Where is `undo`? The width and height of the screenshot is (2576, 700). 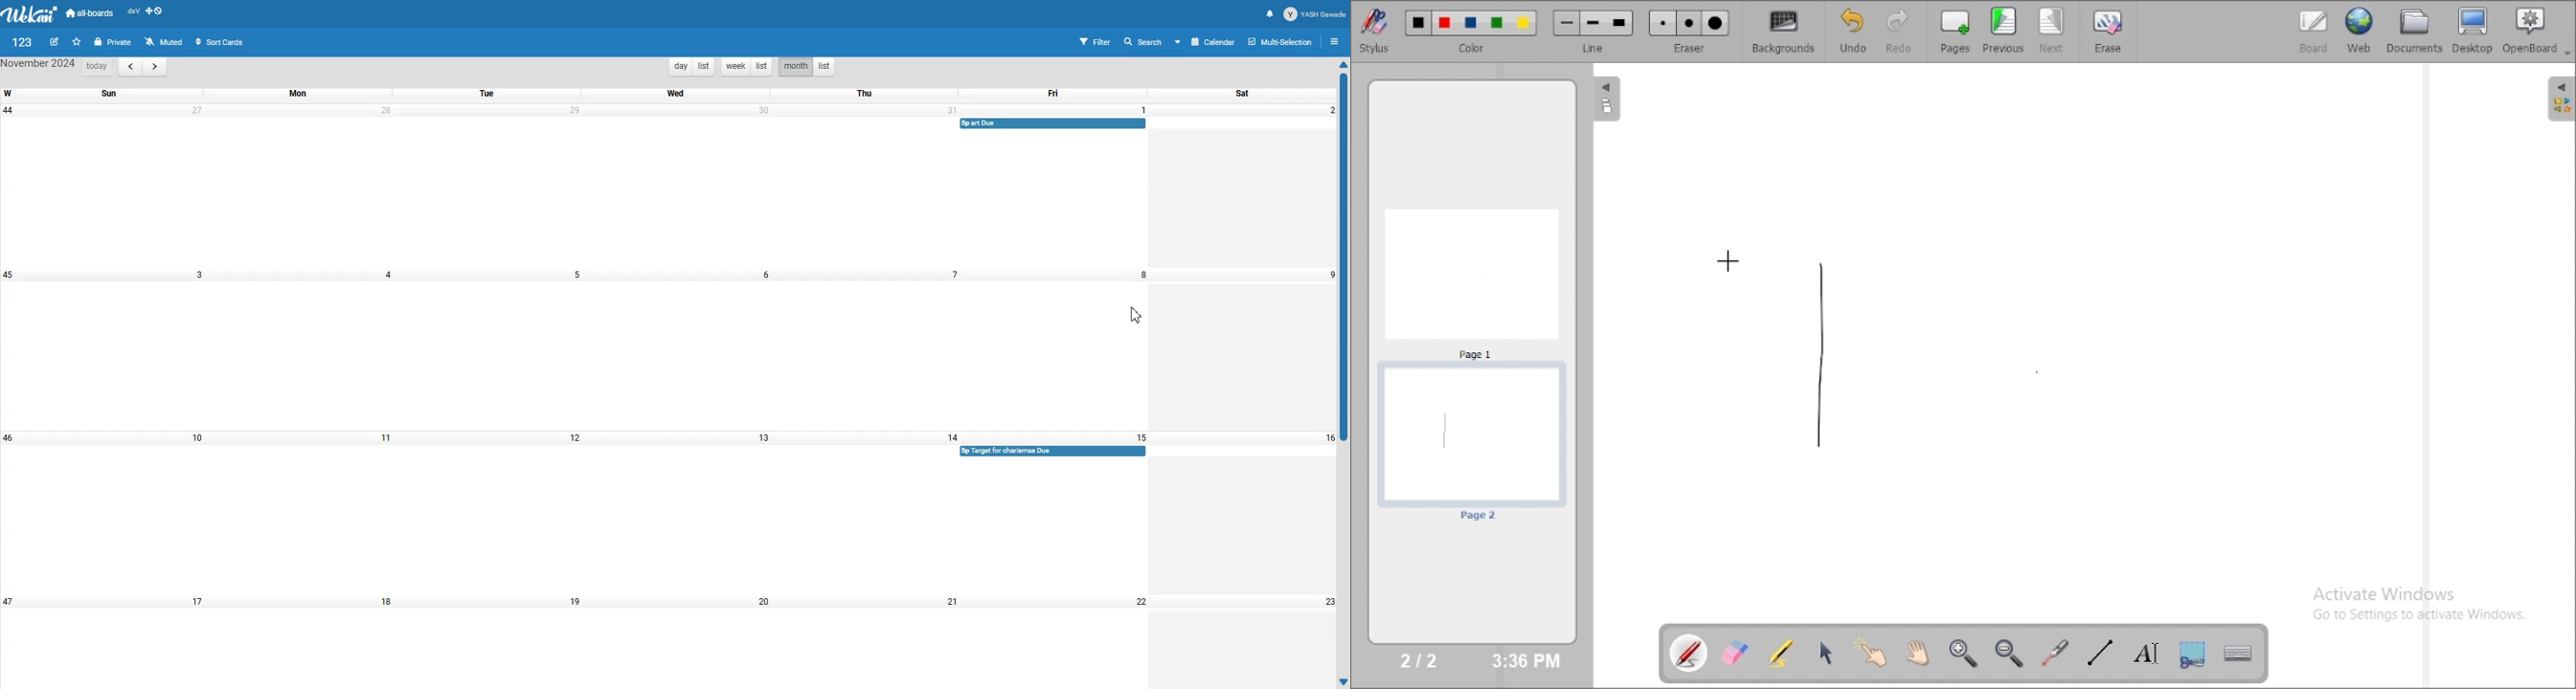 undo is located at coordinates (1852, 31).